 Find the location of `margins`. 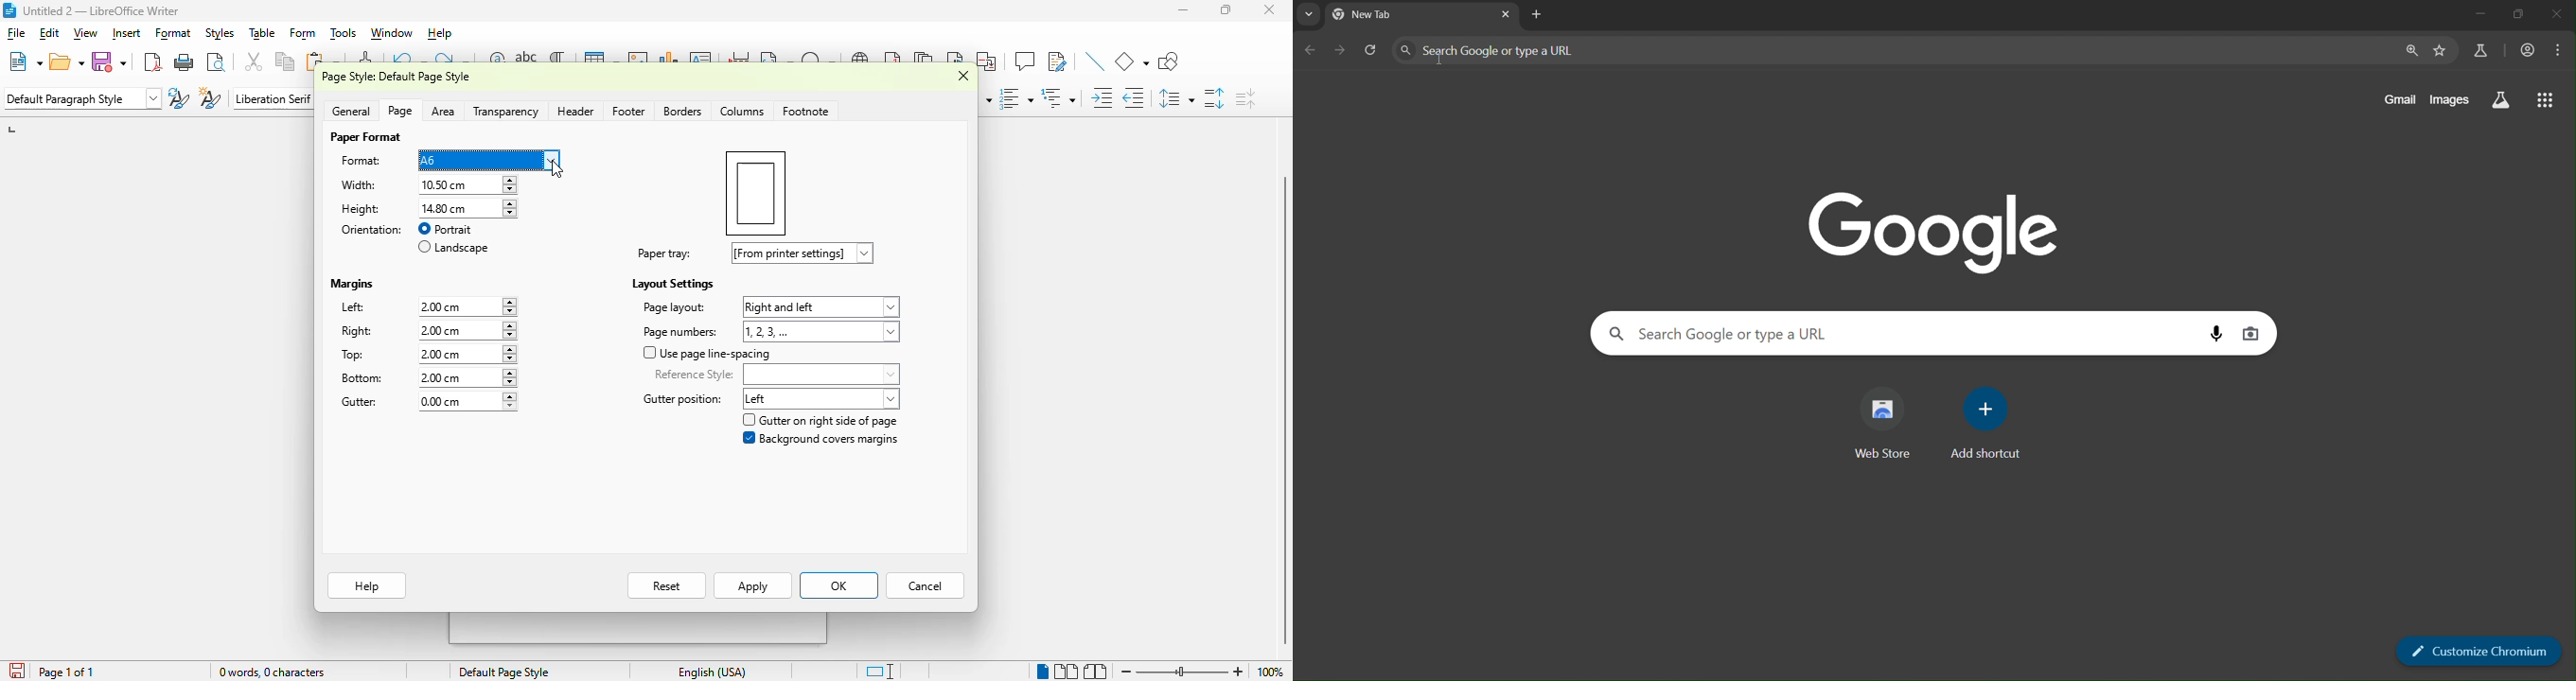

margins is located at coordinates (352, 284).